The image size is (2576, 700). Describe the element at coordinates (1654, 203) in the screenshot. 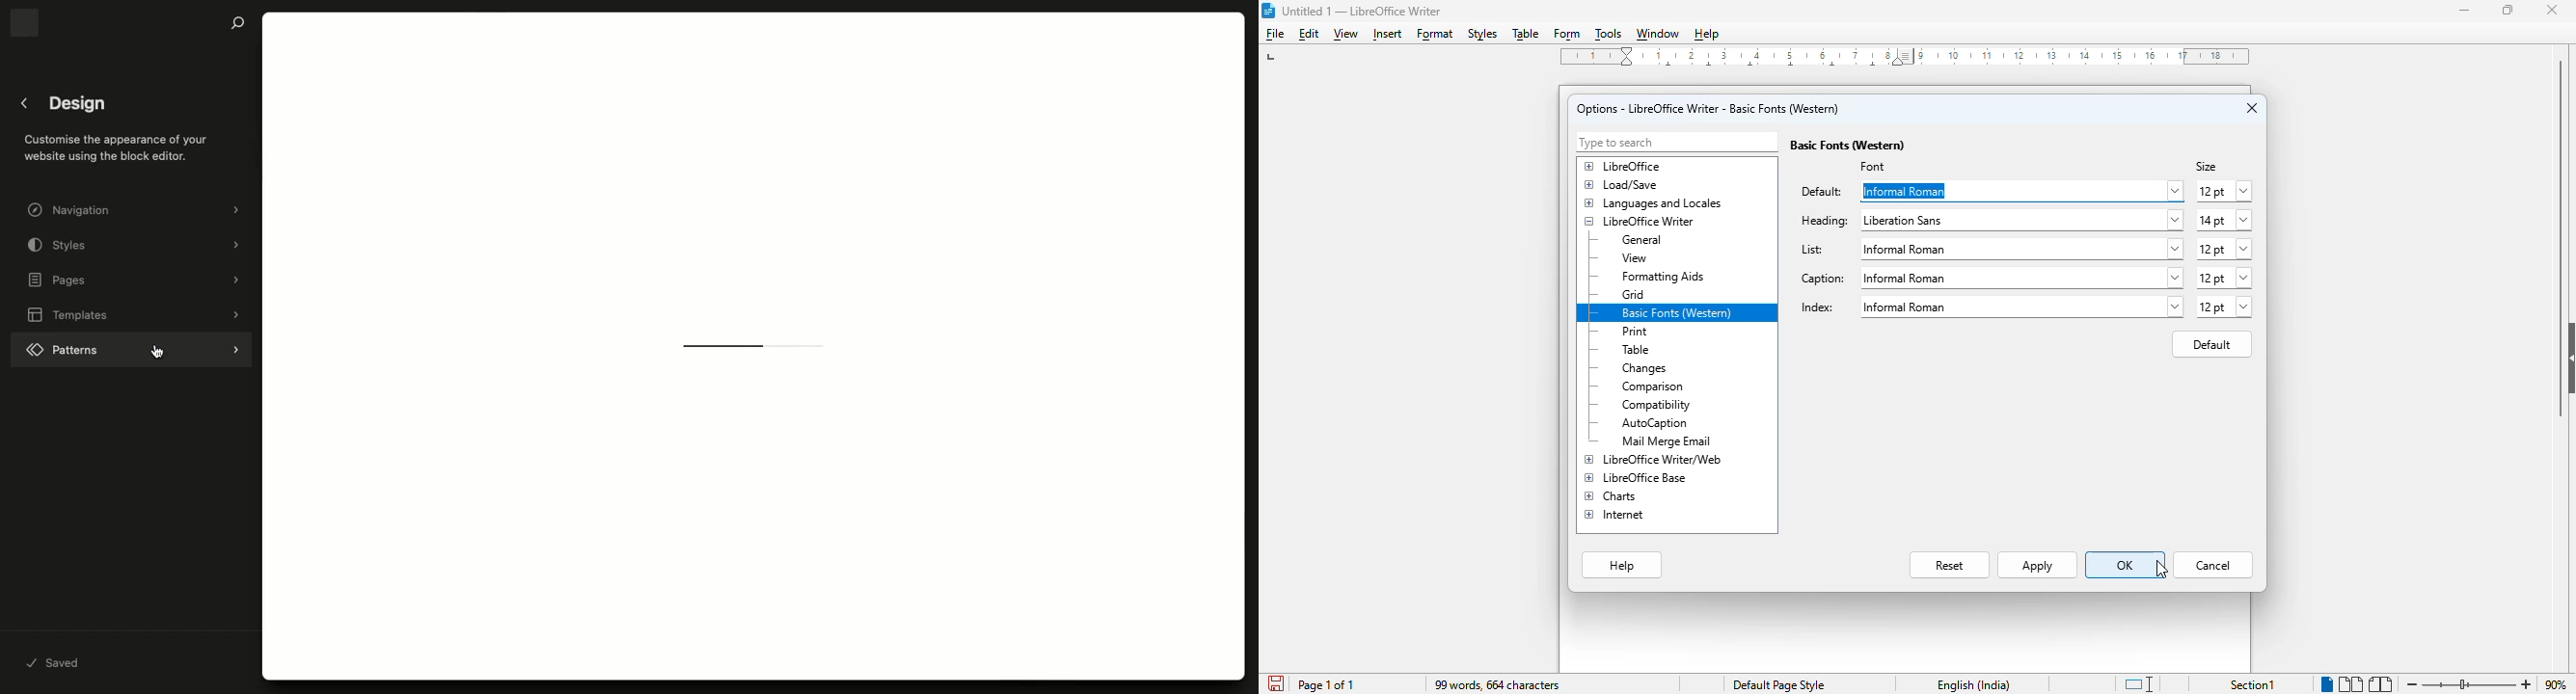

I see `languages and locales` at that location.